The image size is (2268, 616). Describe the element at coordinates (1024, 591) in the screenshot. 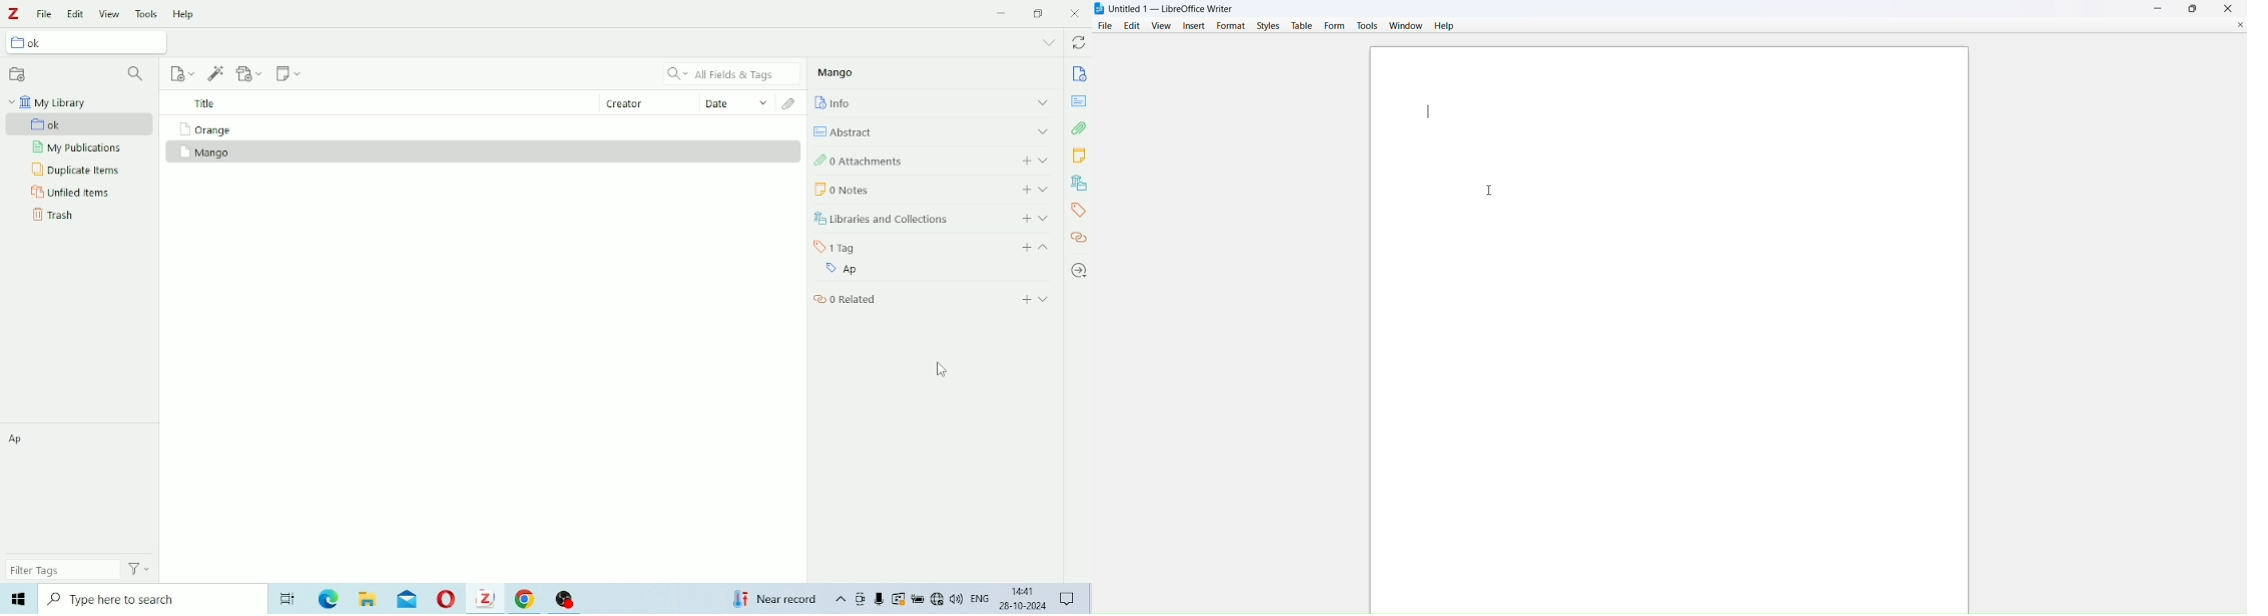

I see `14:41` at that location.